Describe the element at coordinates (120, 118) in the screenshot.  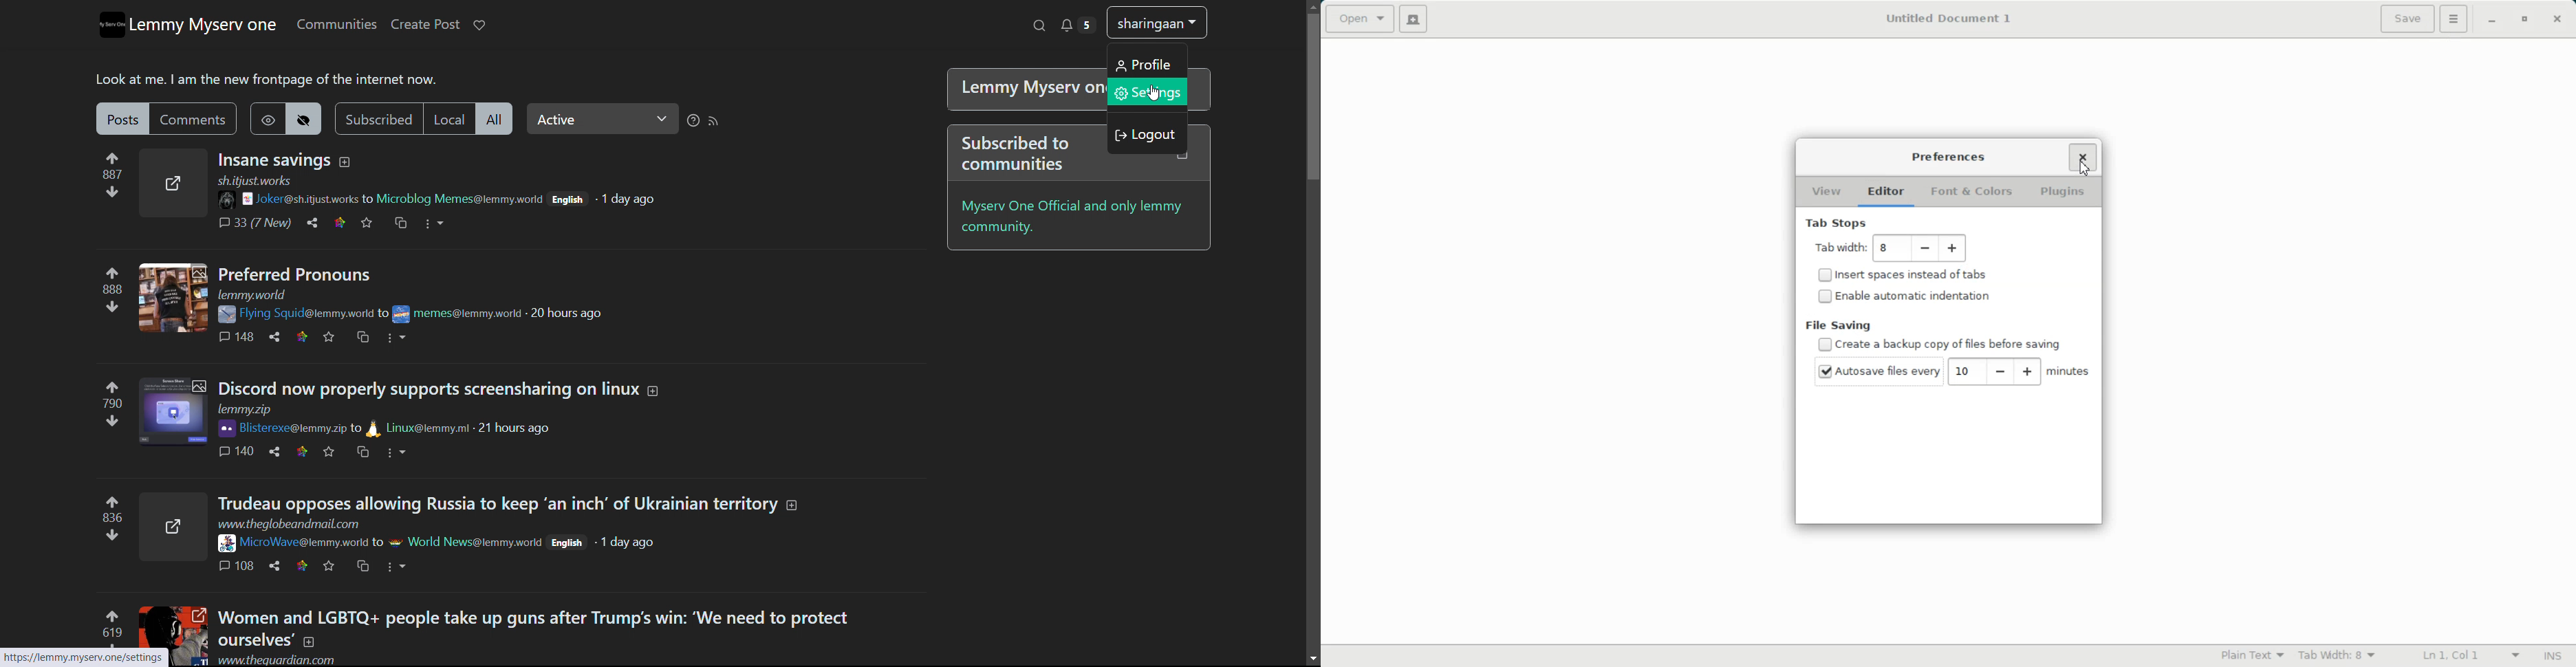
I see `posts` at that location.